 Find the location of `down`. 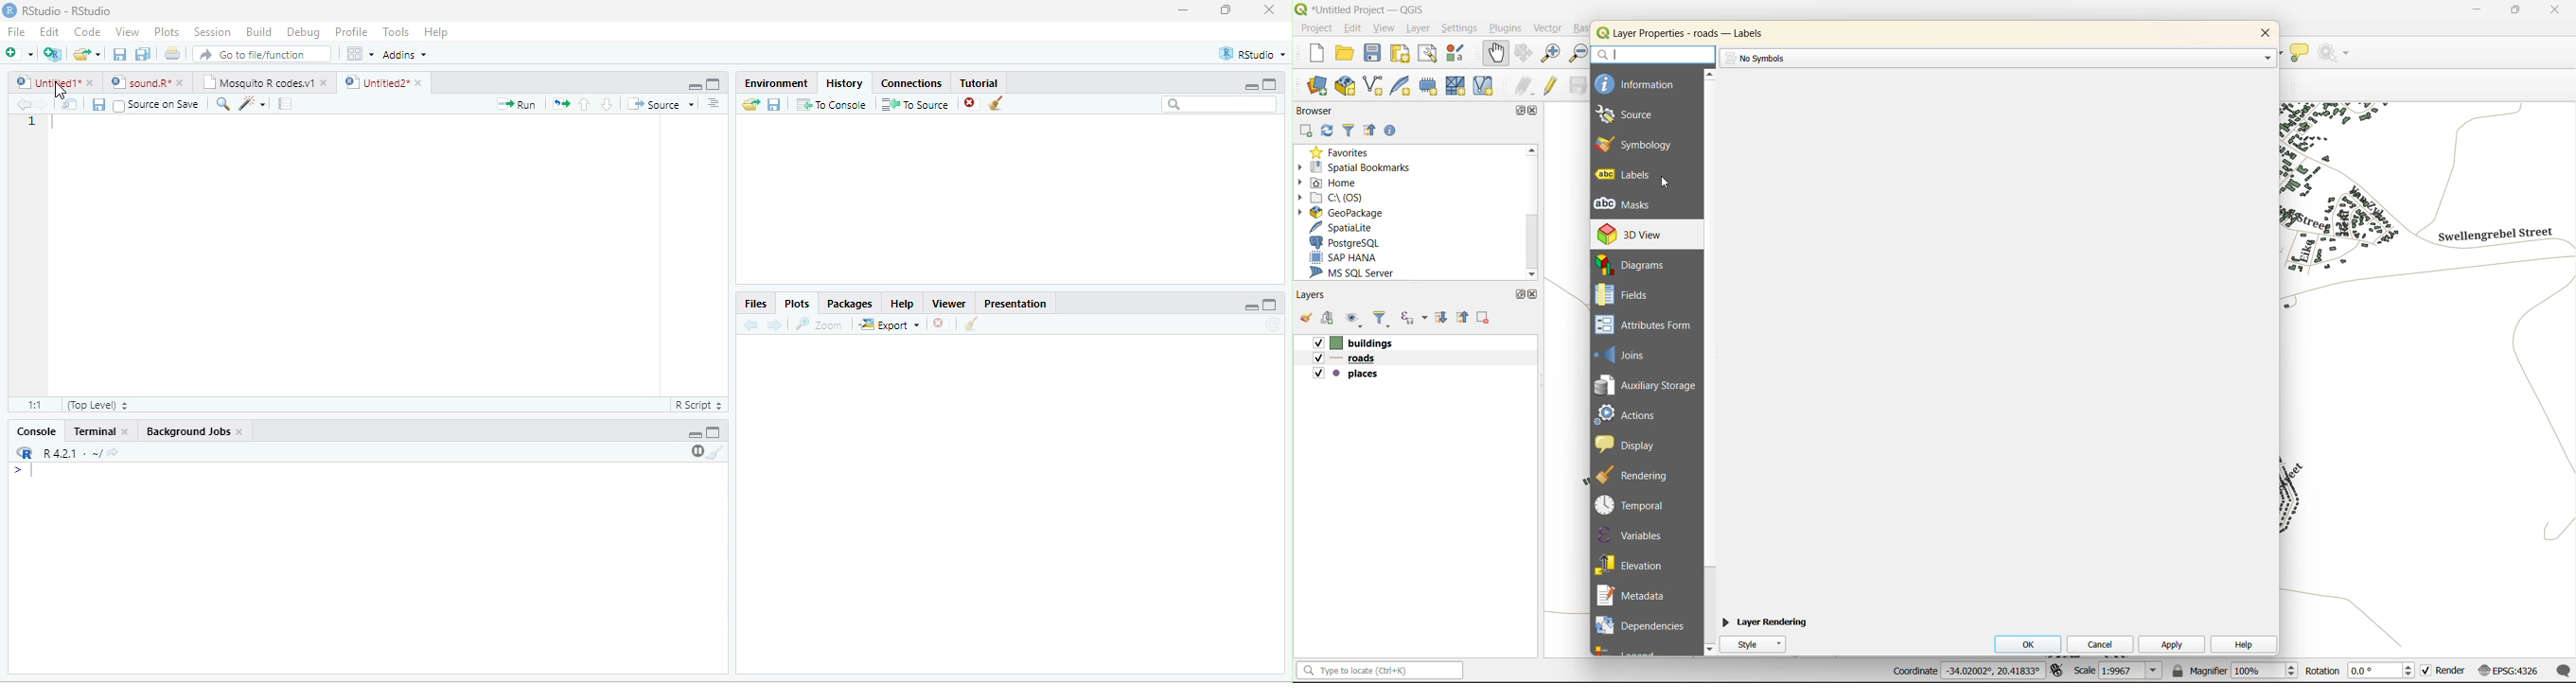

down is located at coordinates (607, 104).